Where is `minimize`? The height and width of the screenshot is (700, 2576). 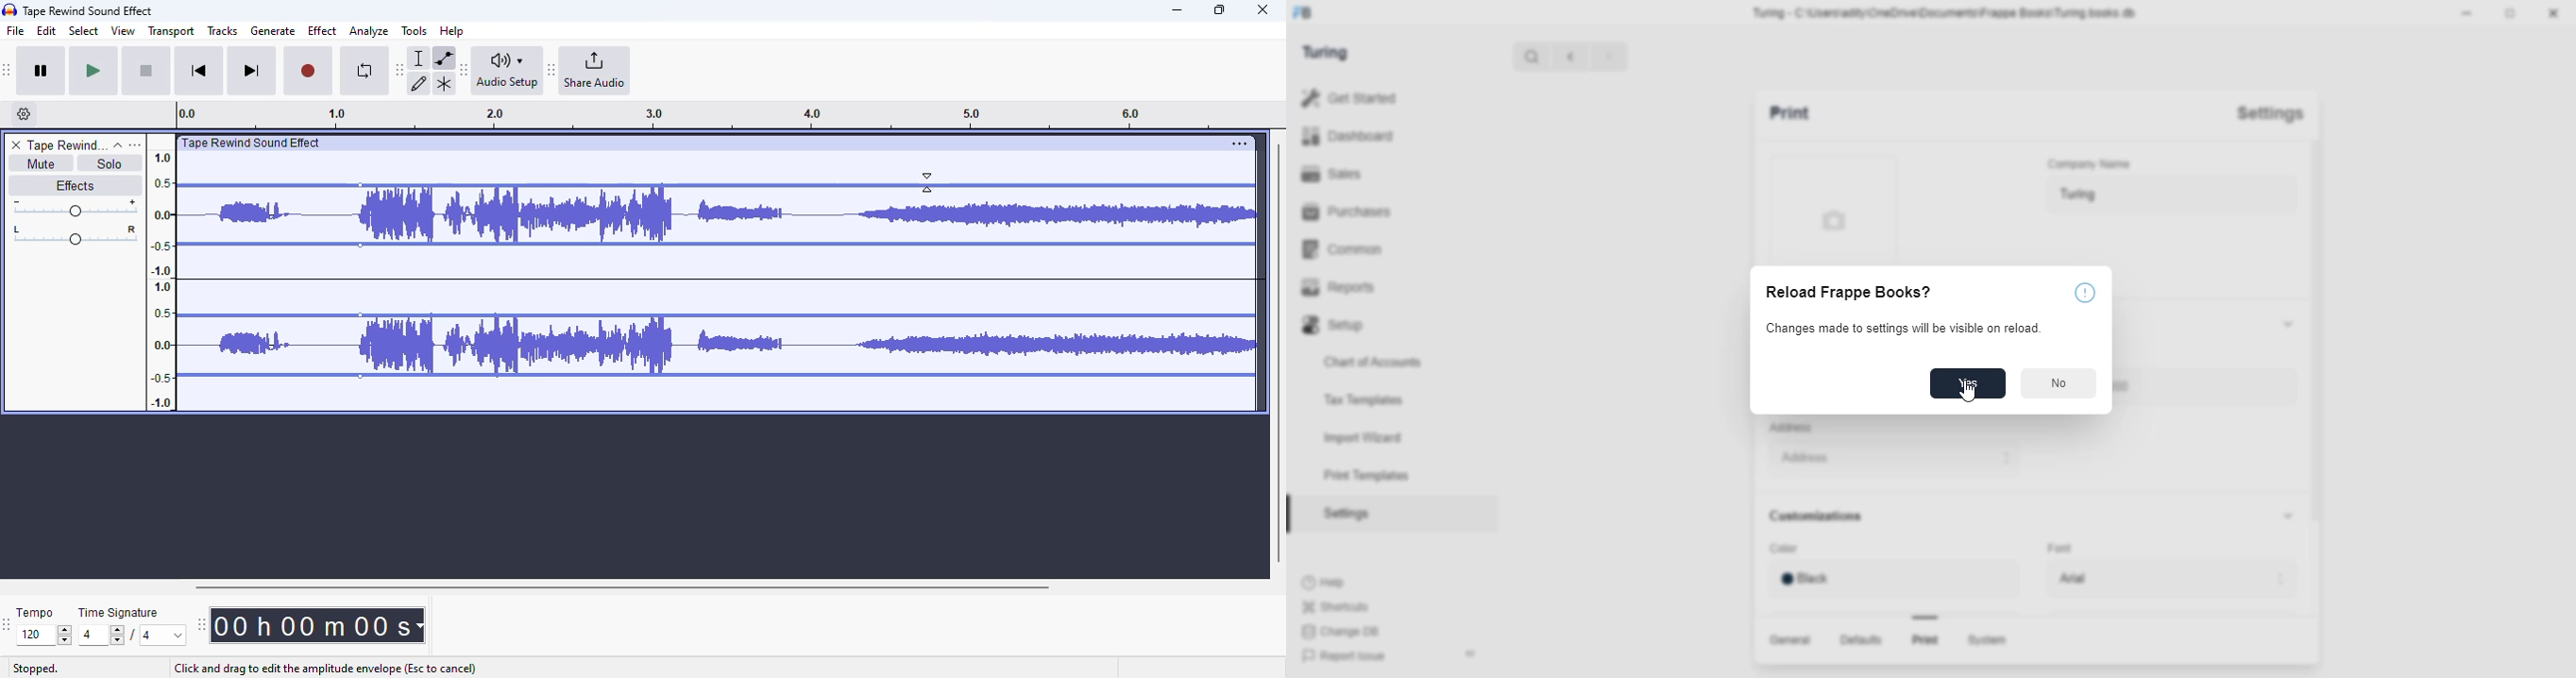
minimize is located at coordinates (1177, 10).